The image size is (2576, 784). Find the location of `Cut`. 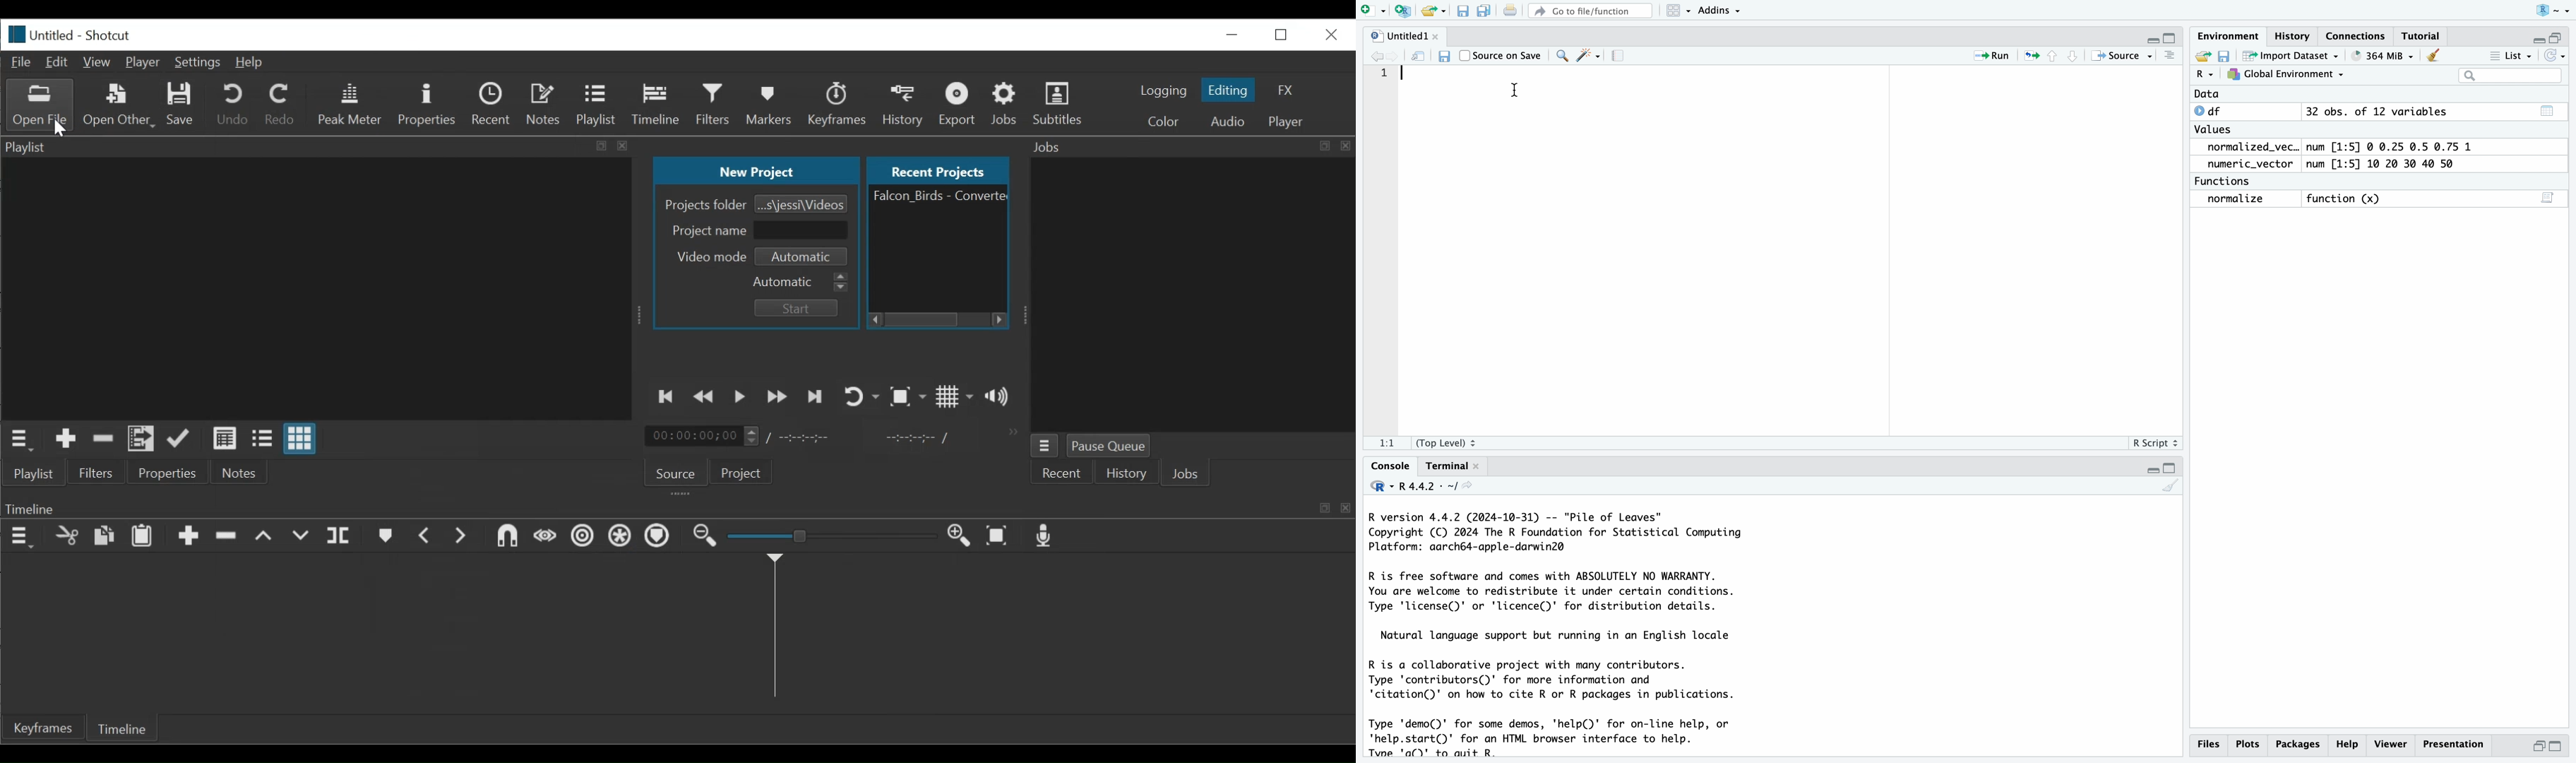

Cut is located at coordinates (66, 537).